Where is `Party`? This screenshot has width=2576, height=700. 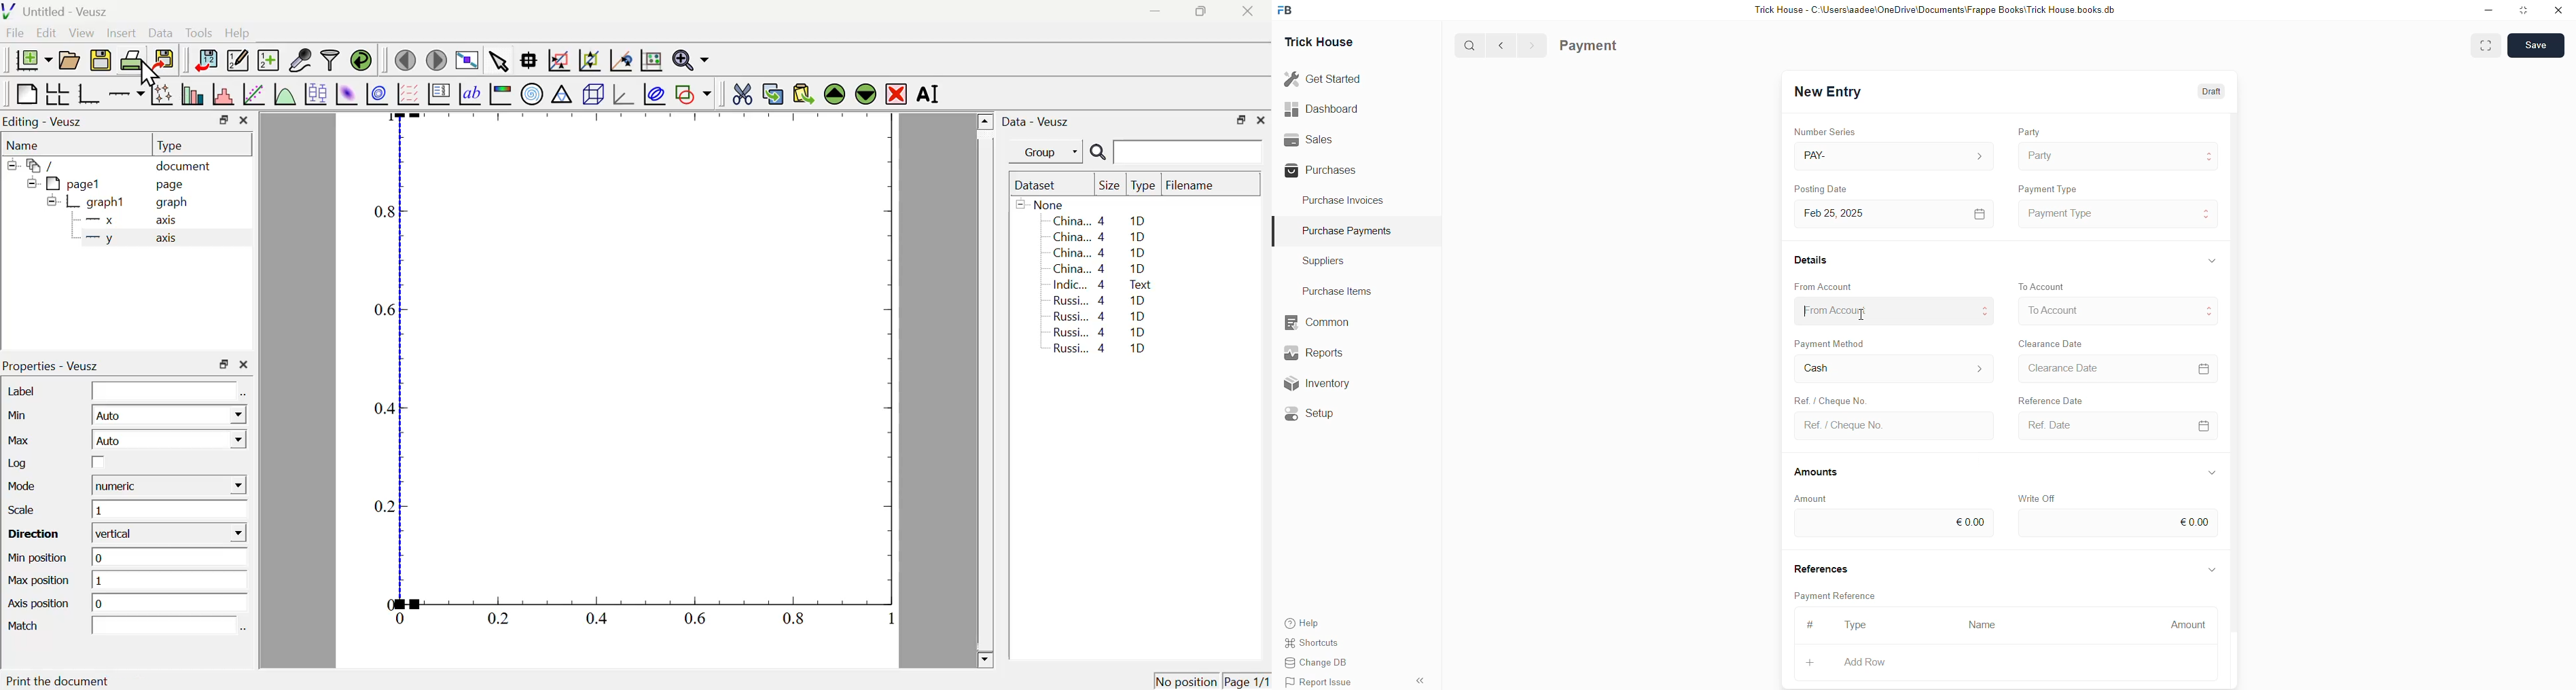 Party is located at coordinates (2031, 128).